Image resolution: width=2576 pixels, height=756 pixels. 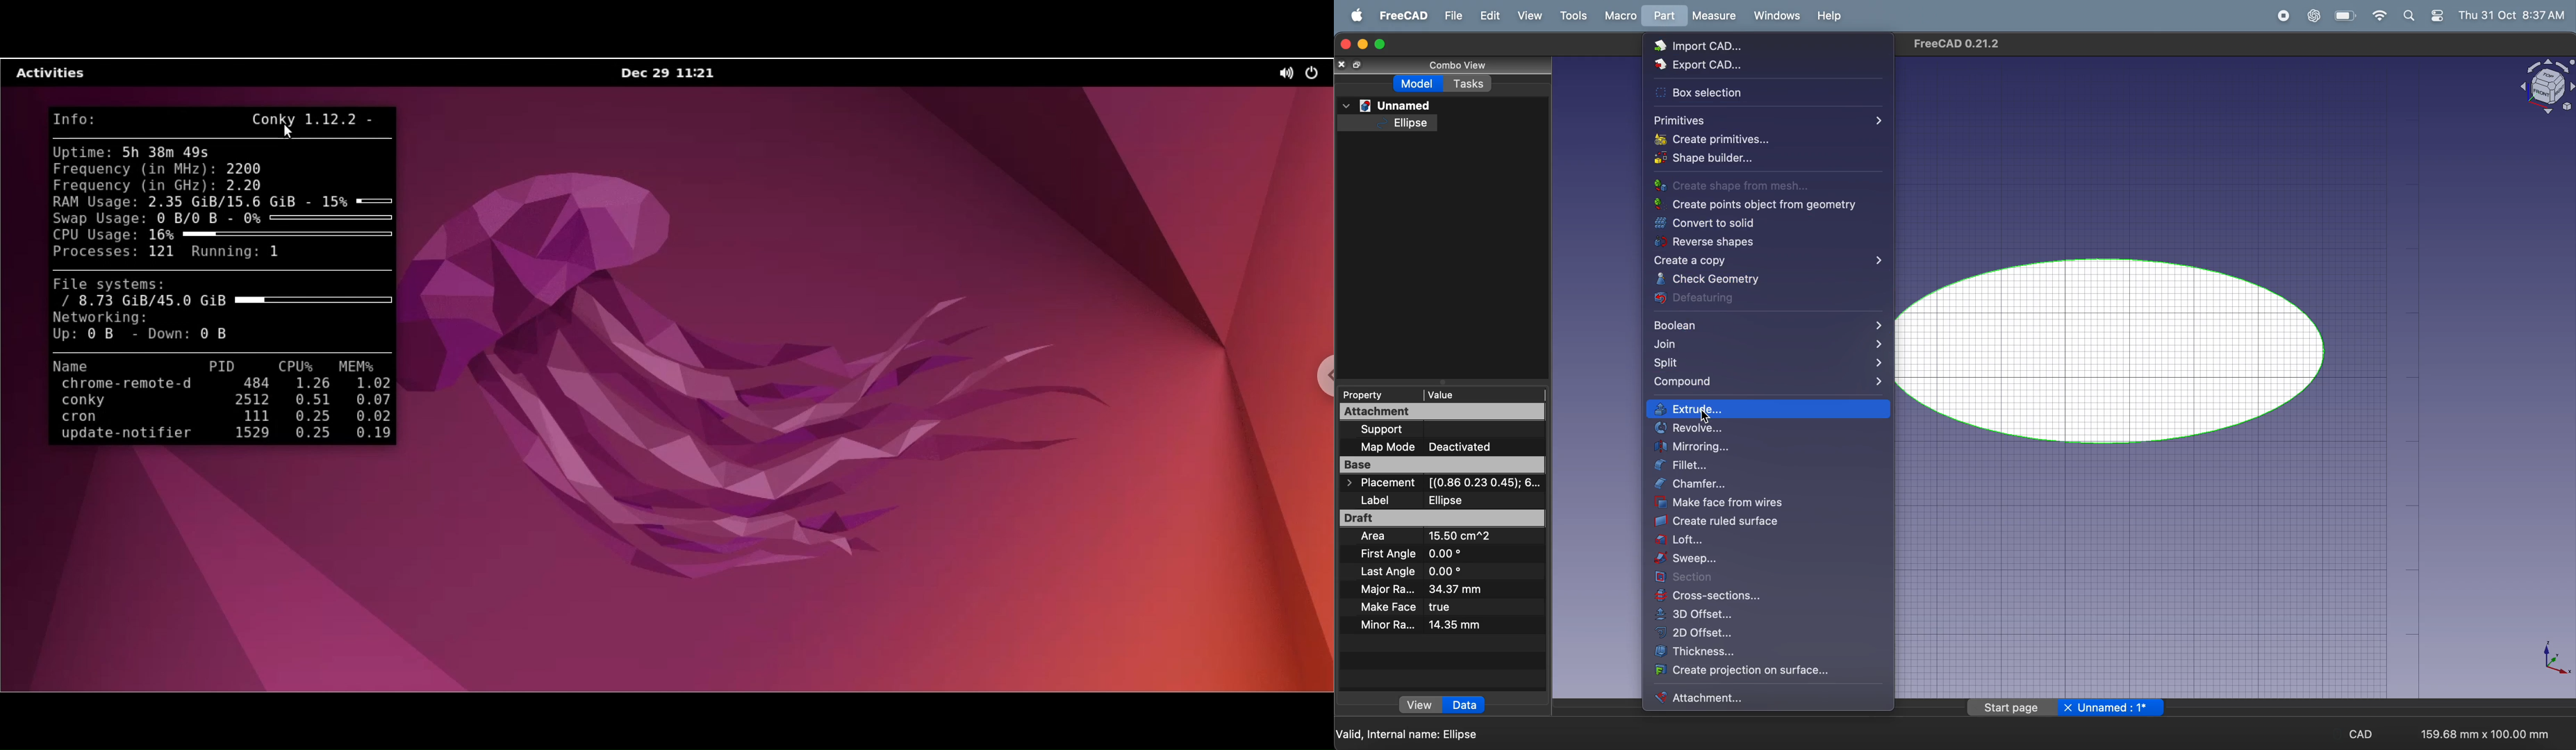 What do you see at coordinates (1767, 140) in the screenshot?
I see `` at bounding box center [1767, 140].